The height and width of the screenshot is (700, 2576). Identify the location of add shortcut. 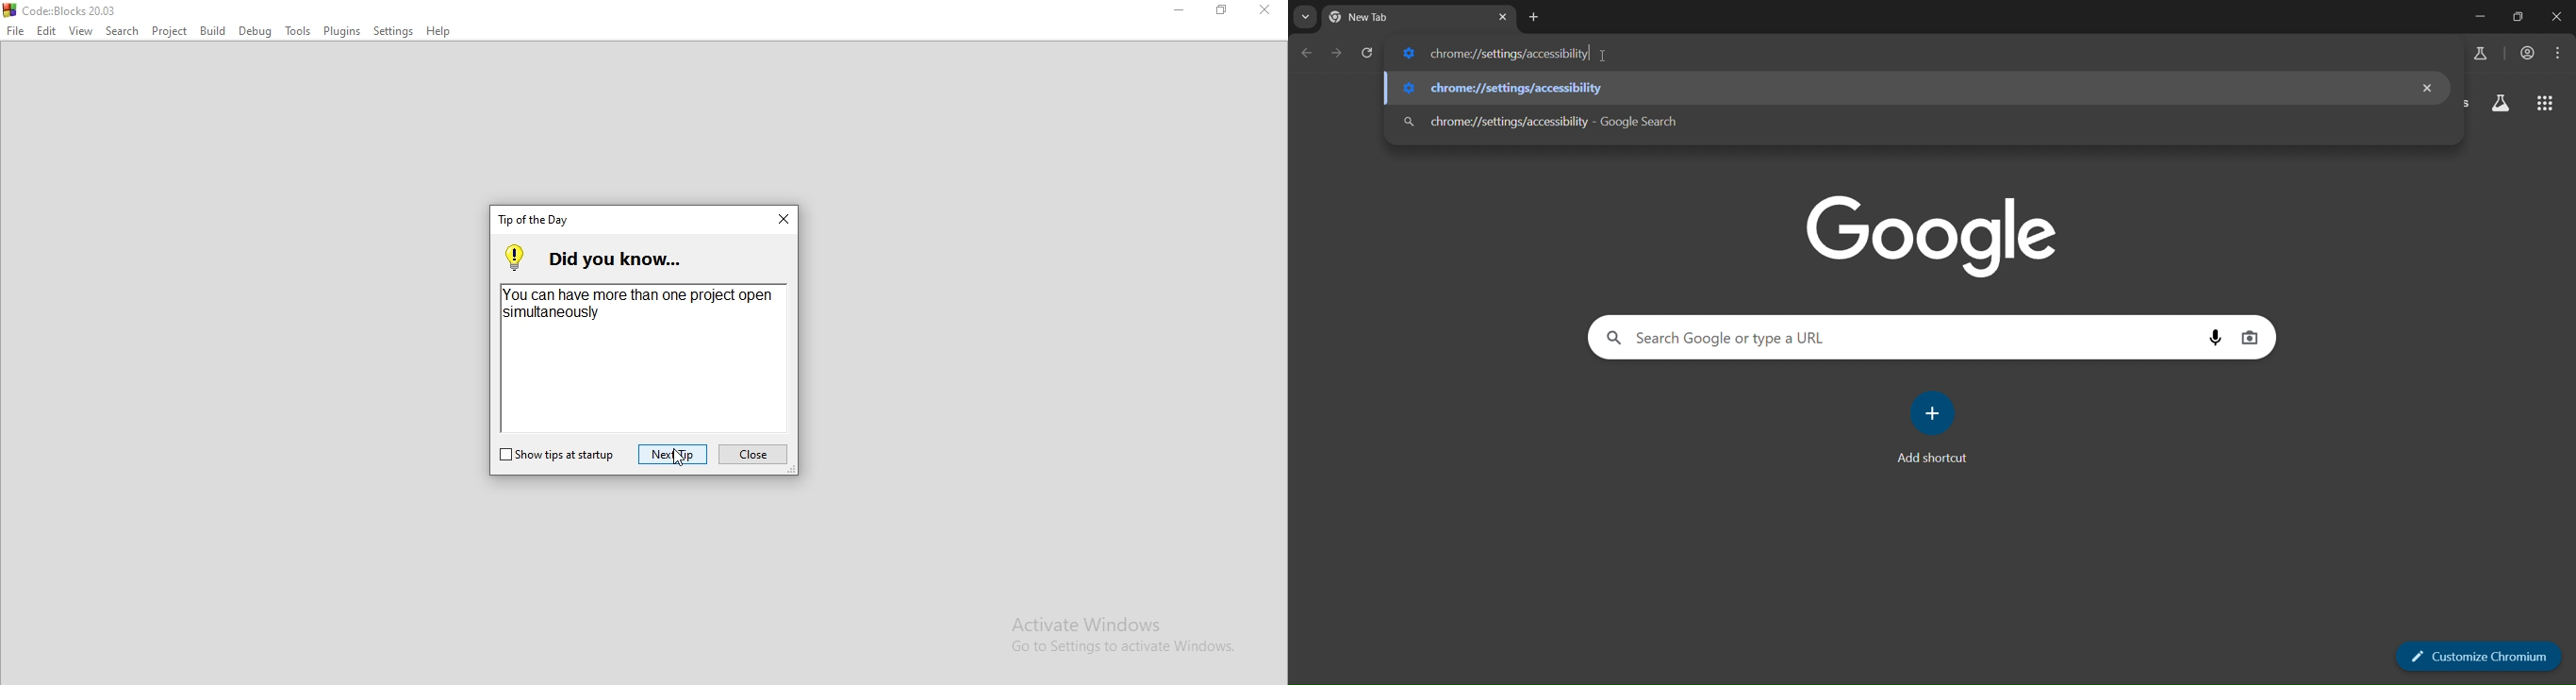
(1933, 428).